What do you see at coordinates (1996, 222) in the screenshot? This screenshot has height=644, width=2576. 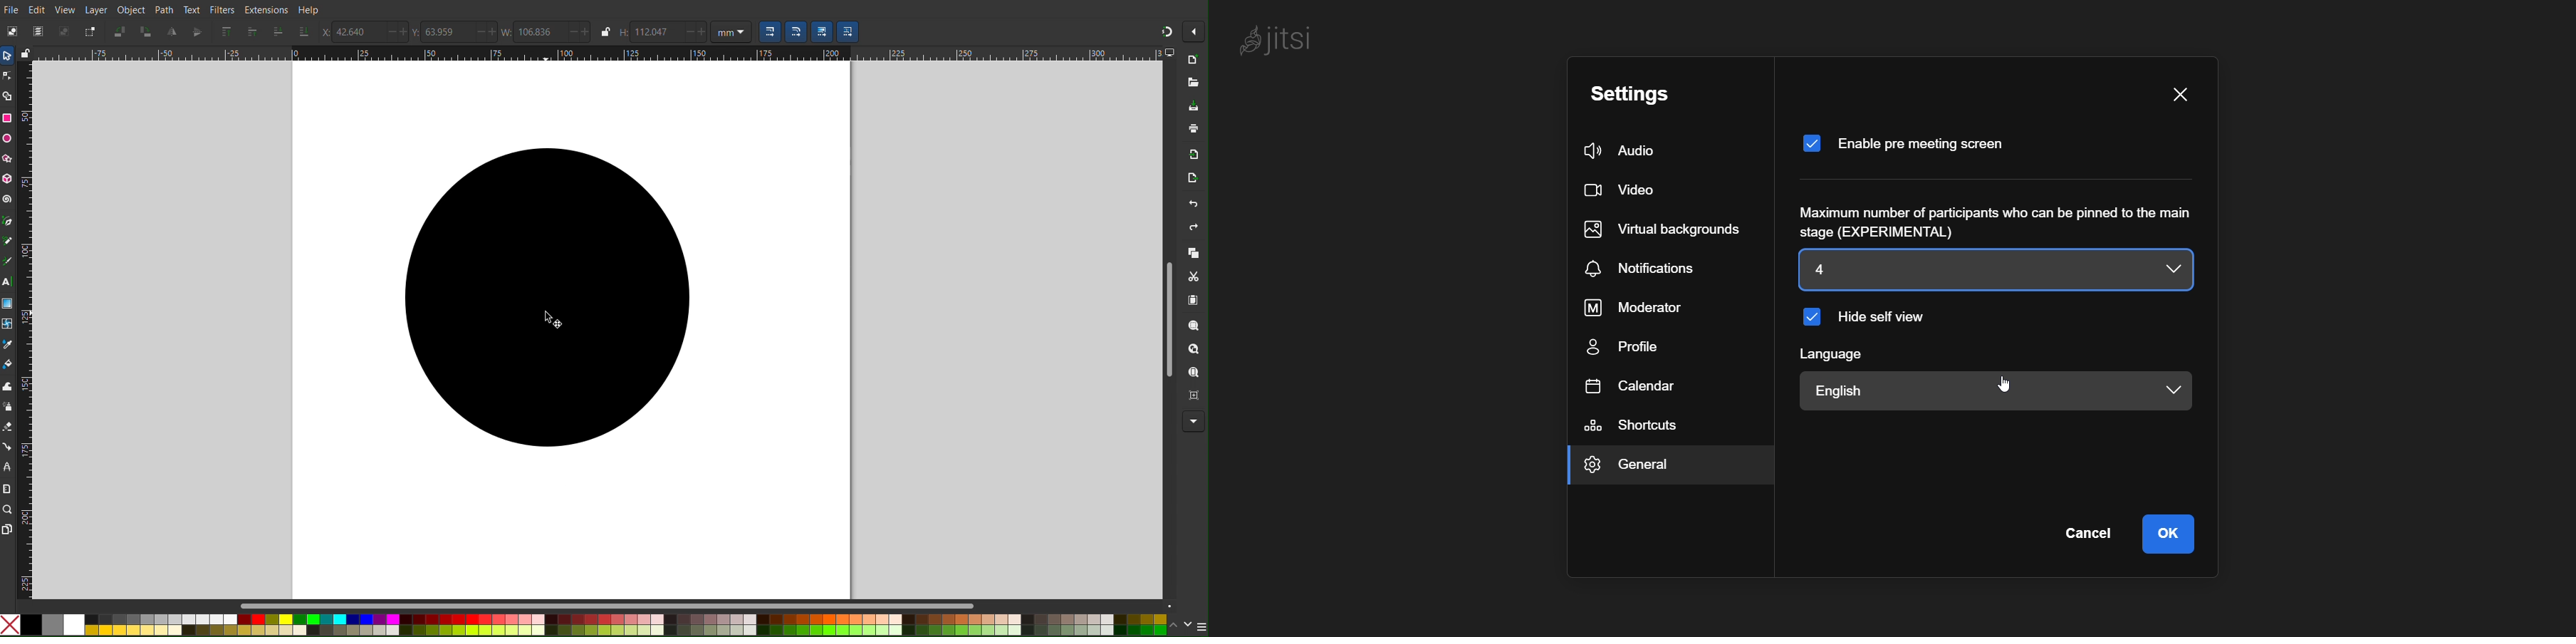 I see `Maximum number of participants who can be pinned to the main
stage (EXPERIMENTAL)` at bounding box center [1996, 222].